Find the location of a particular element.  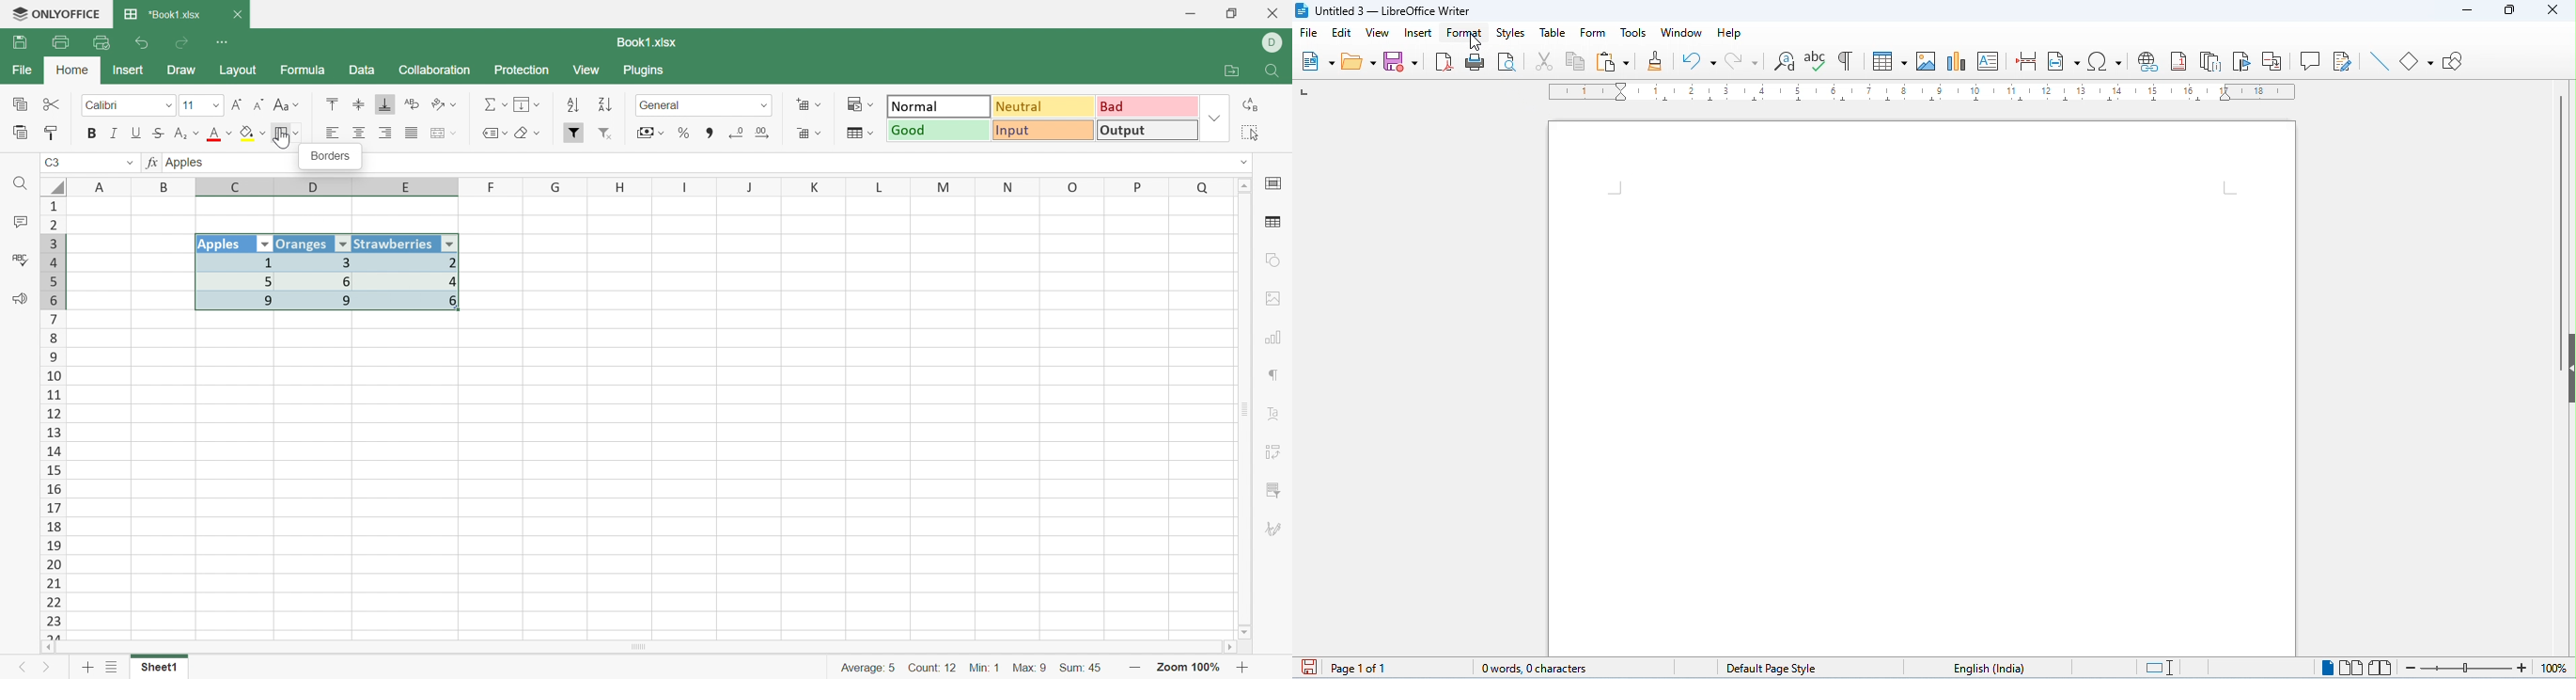

undo is located at coordinates (1699, 60).